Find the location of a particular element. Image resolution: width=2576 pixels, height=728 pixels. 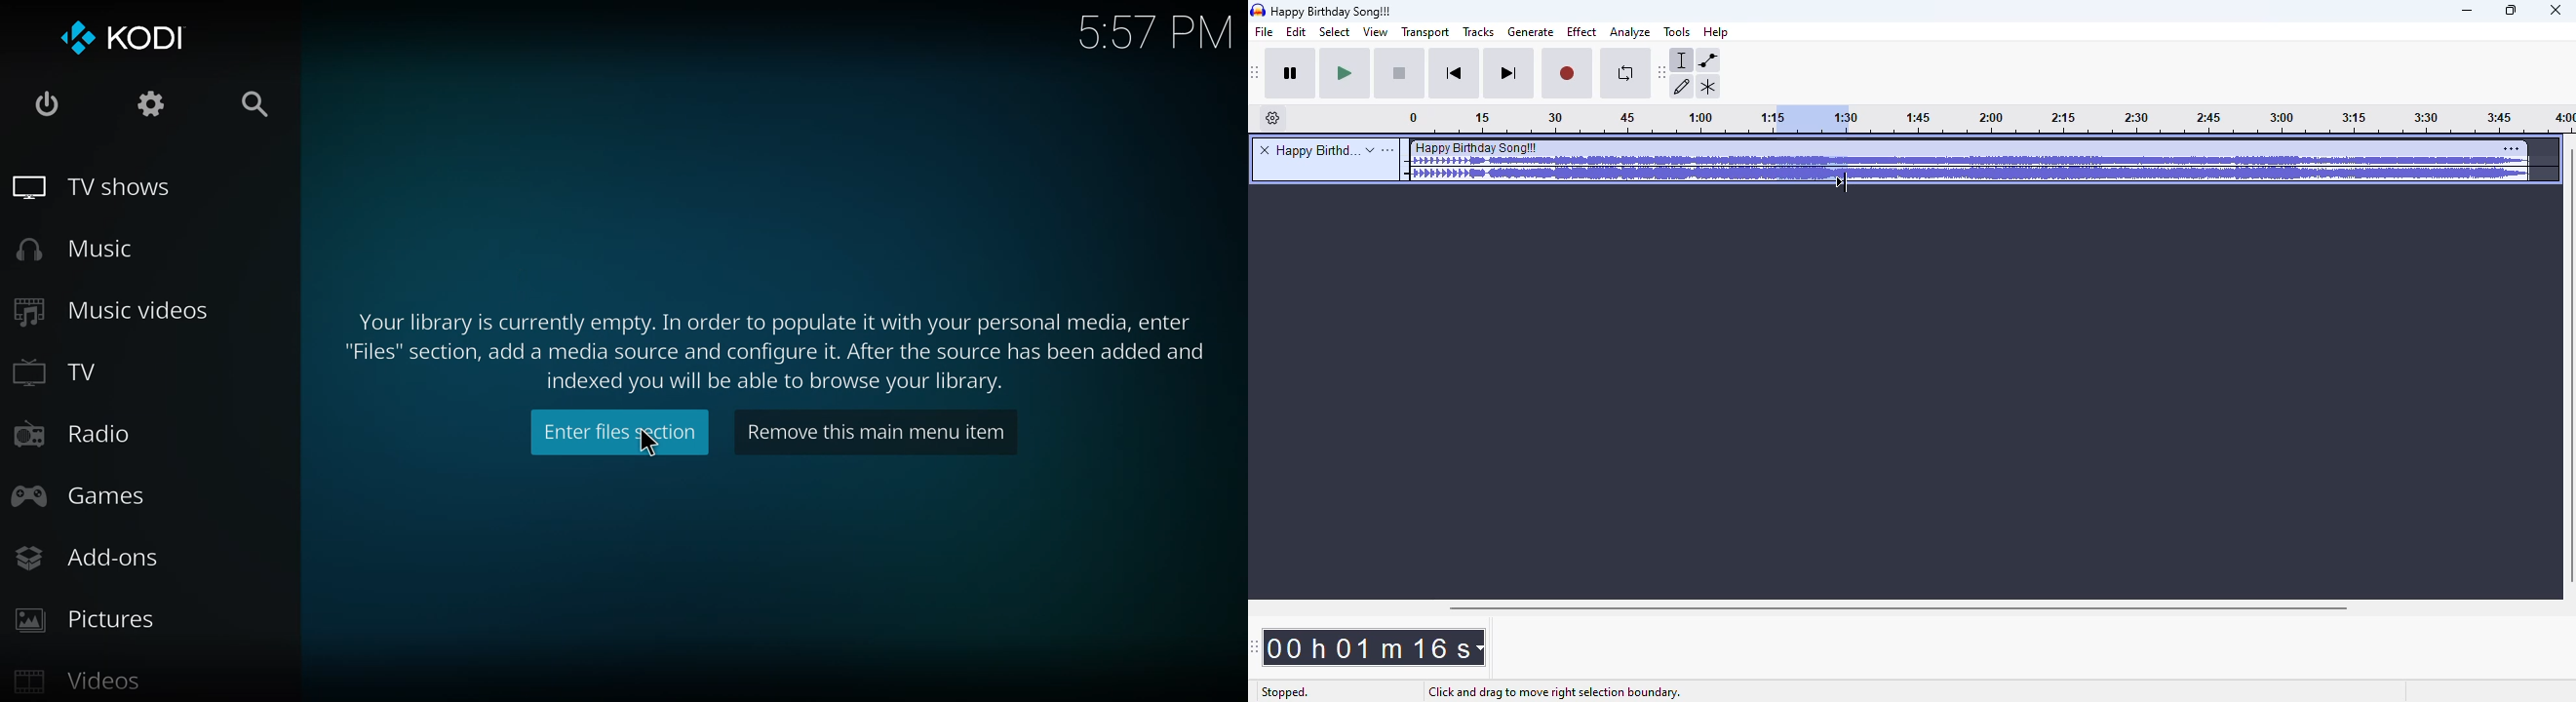

file is located at coordinates (1265, 32).